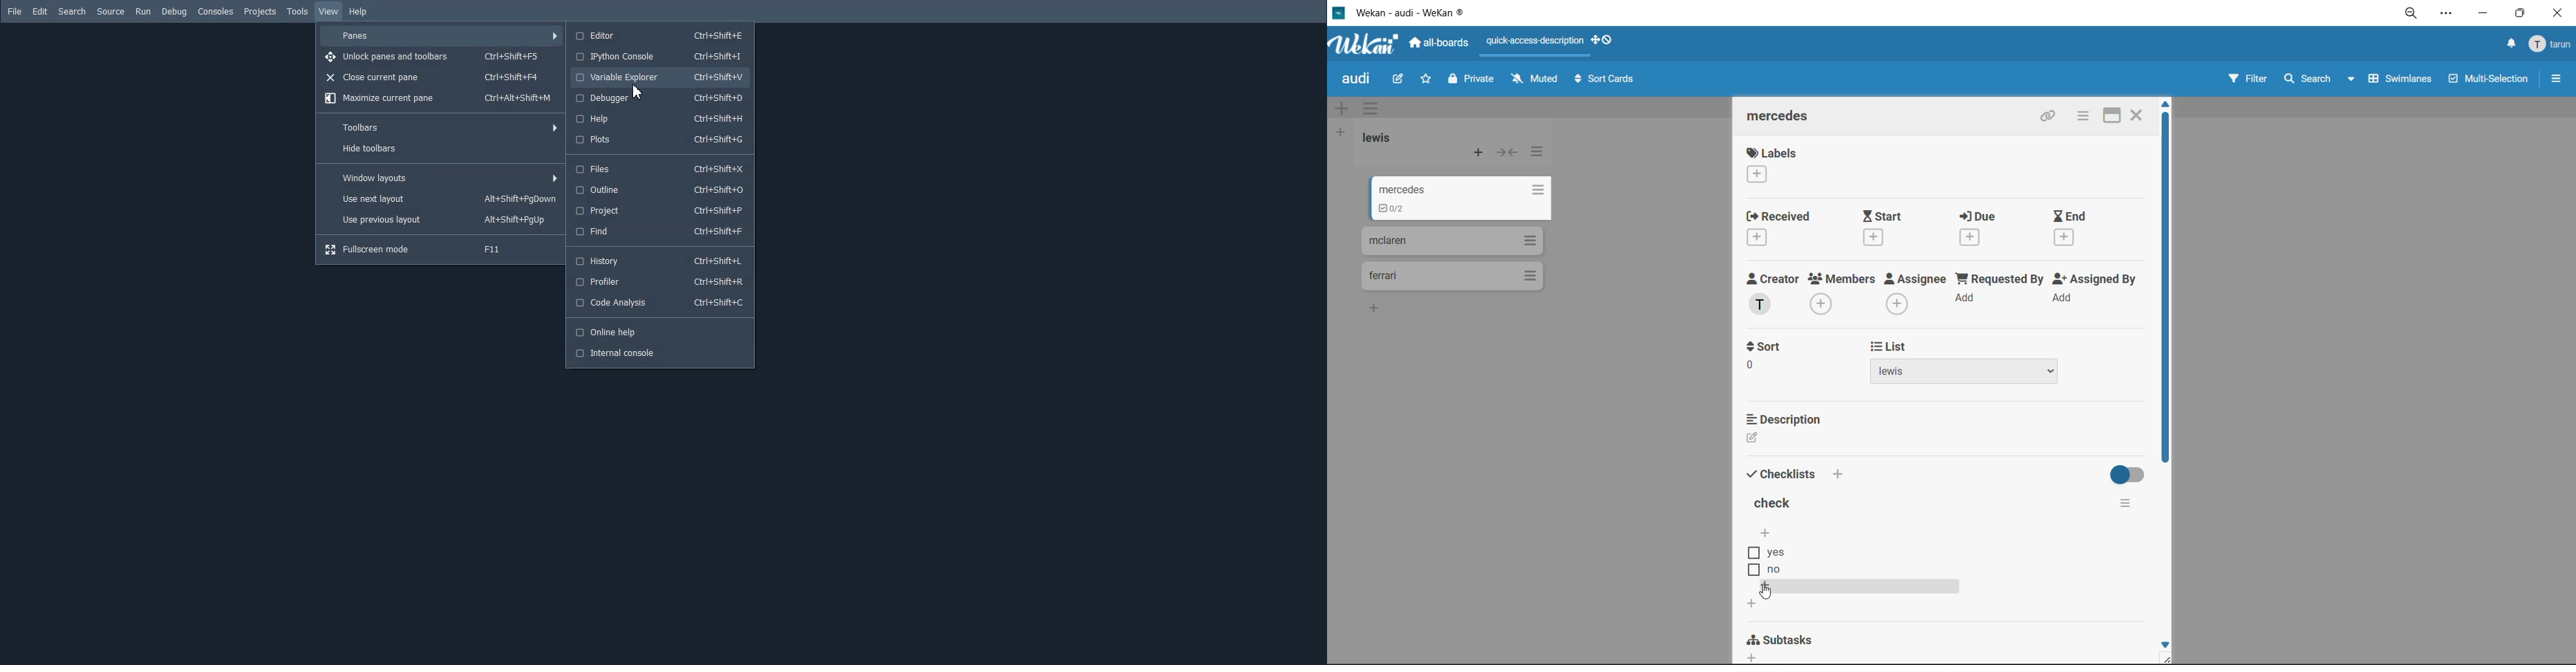 The width and height of the screenshot is (2576, 672). I want to click on Tools, so click(297, 11).